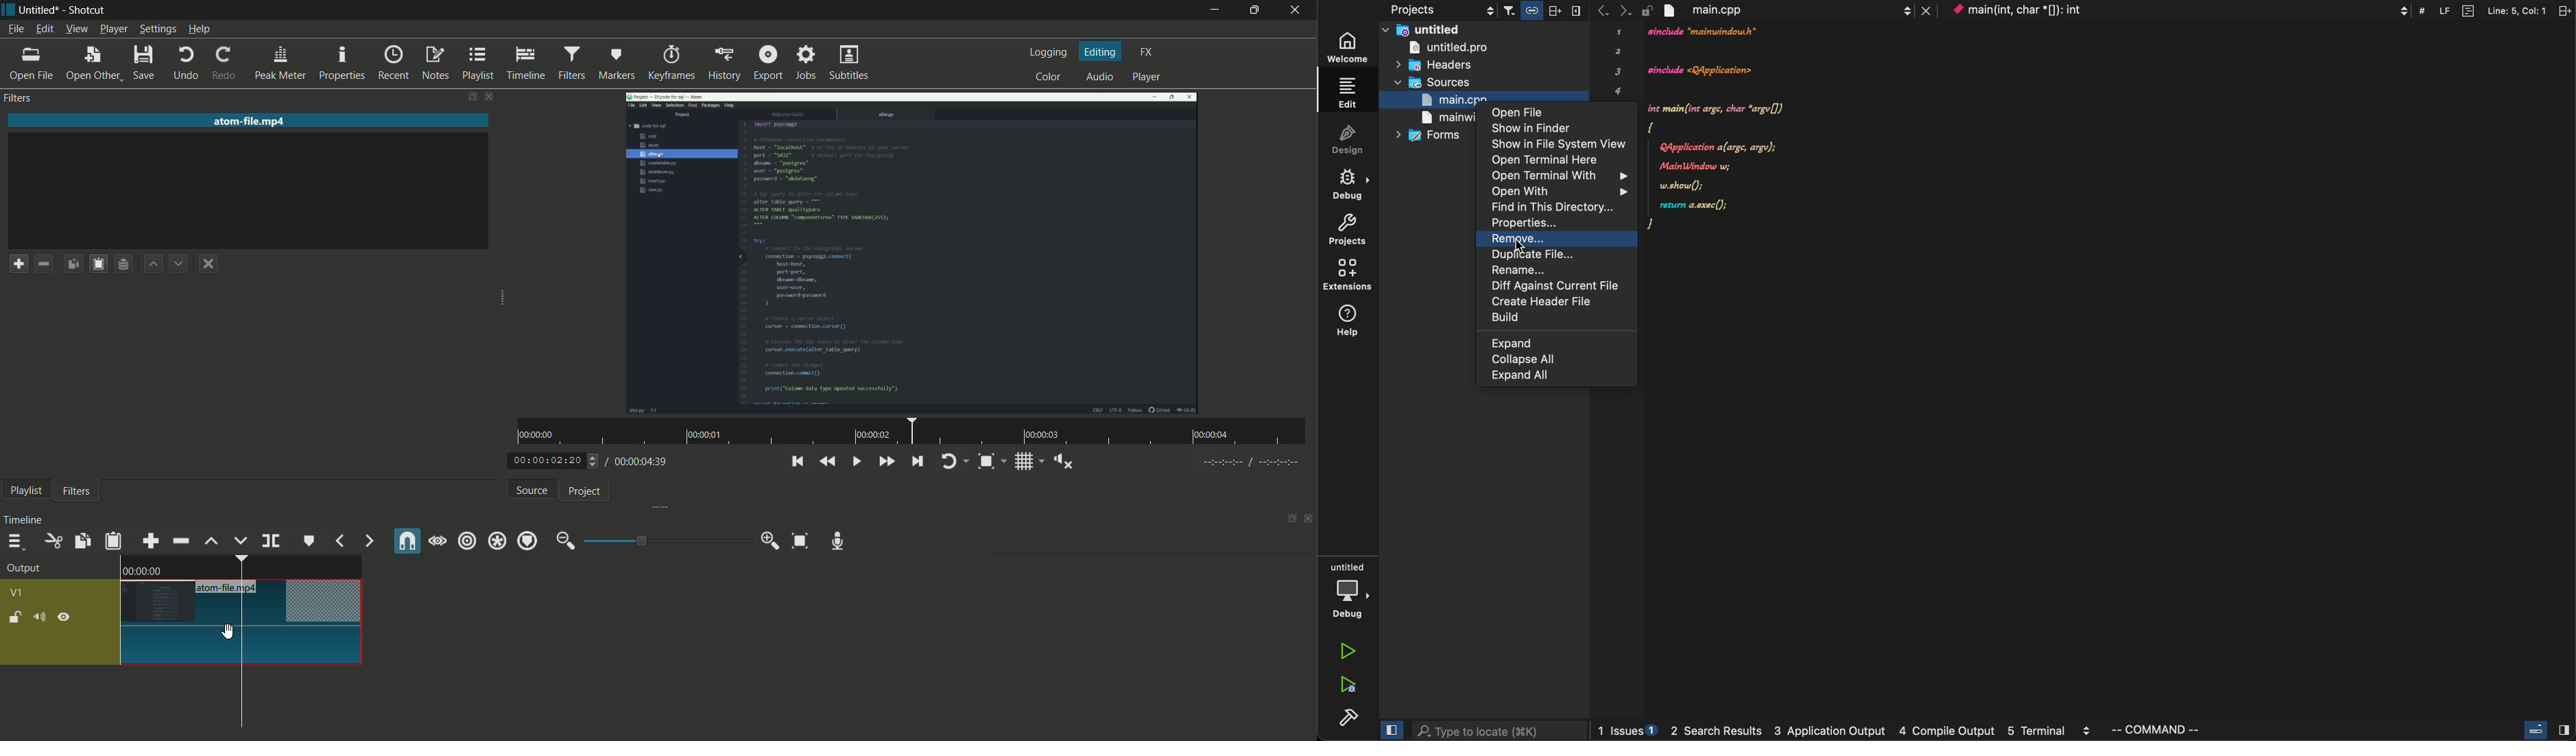 The width and height of the screenshot is (2576, 756). What do you see at coordinates (917, 462) in the screenshot?
I see `skip to the next point` at bounding box center [917, 462].